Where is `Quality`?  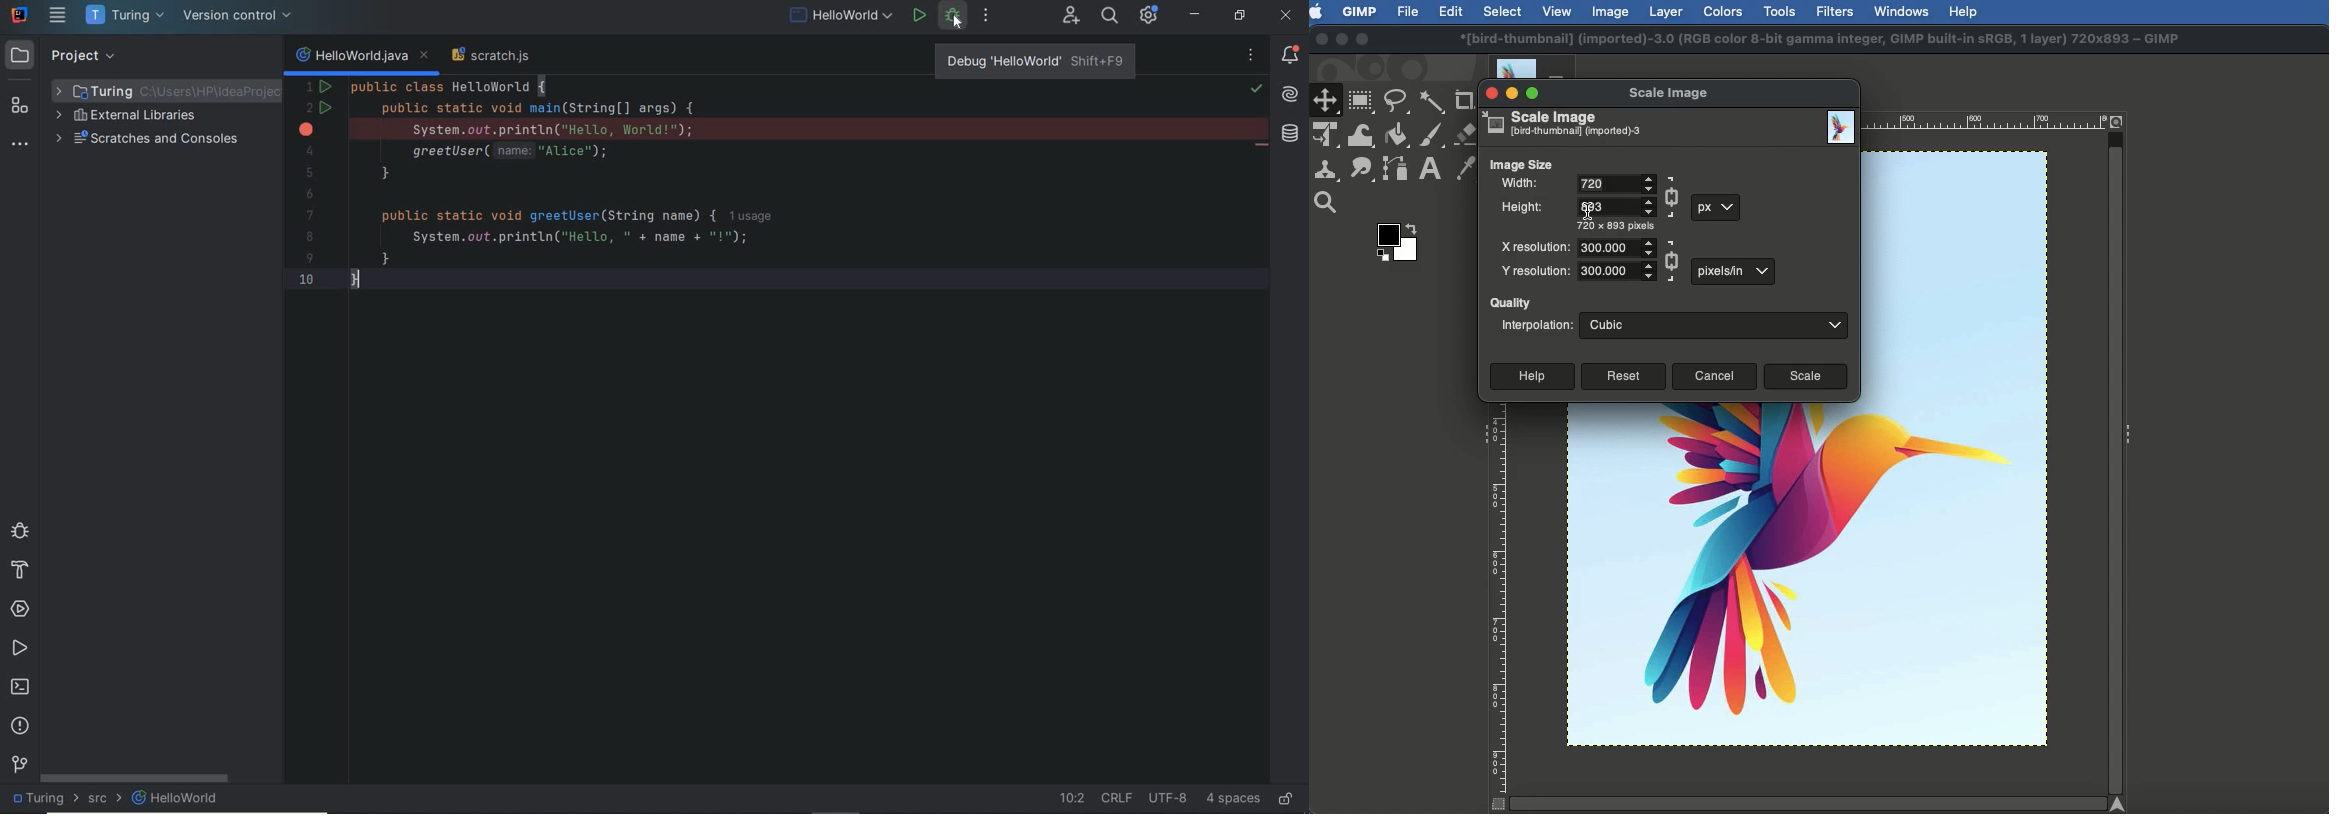 Quality is located at coordinates (1509, 300).